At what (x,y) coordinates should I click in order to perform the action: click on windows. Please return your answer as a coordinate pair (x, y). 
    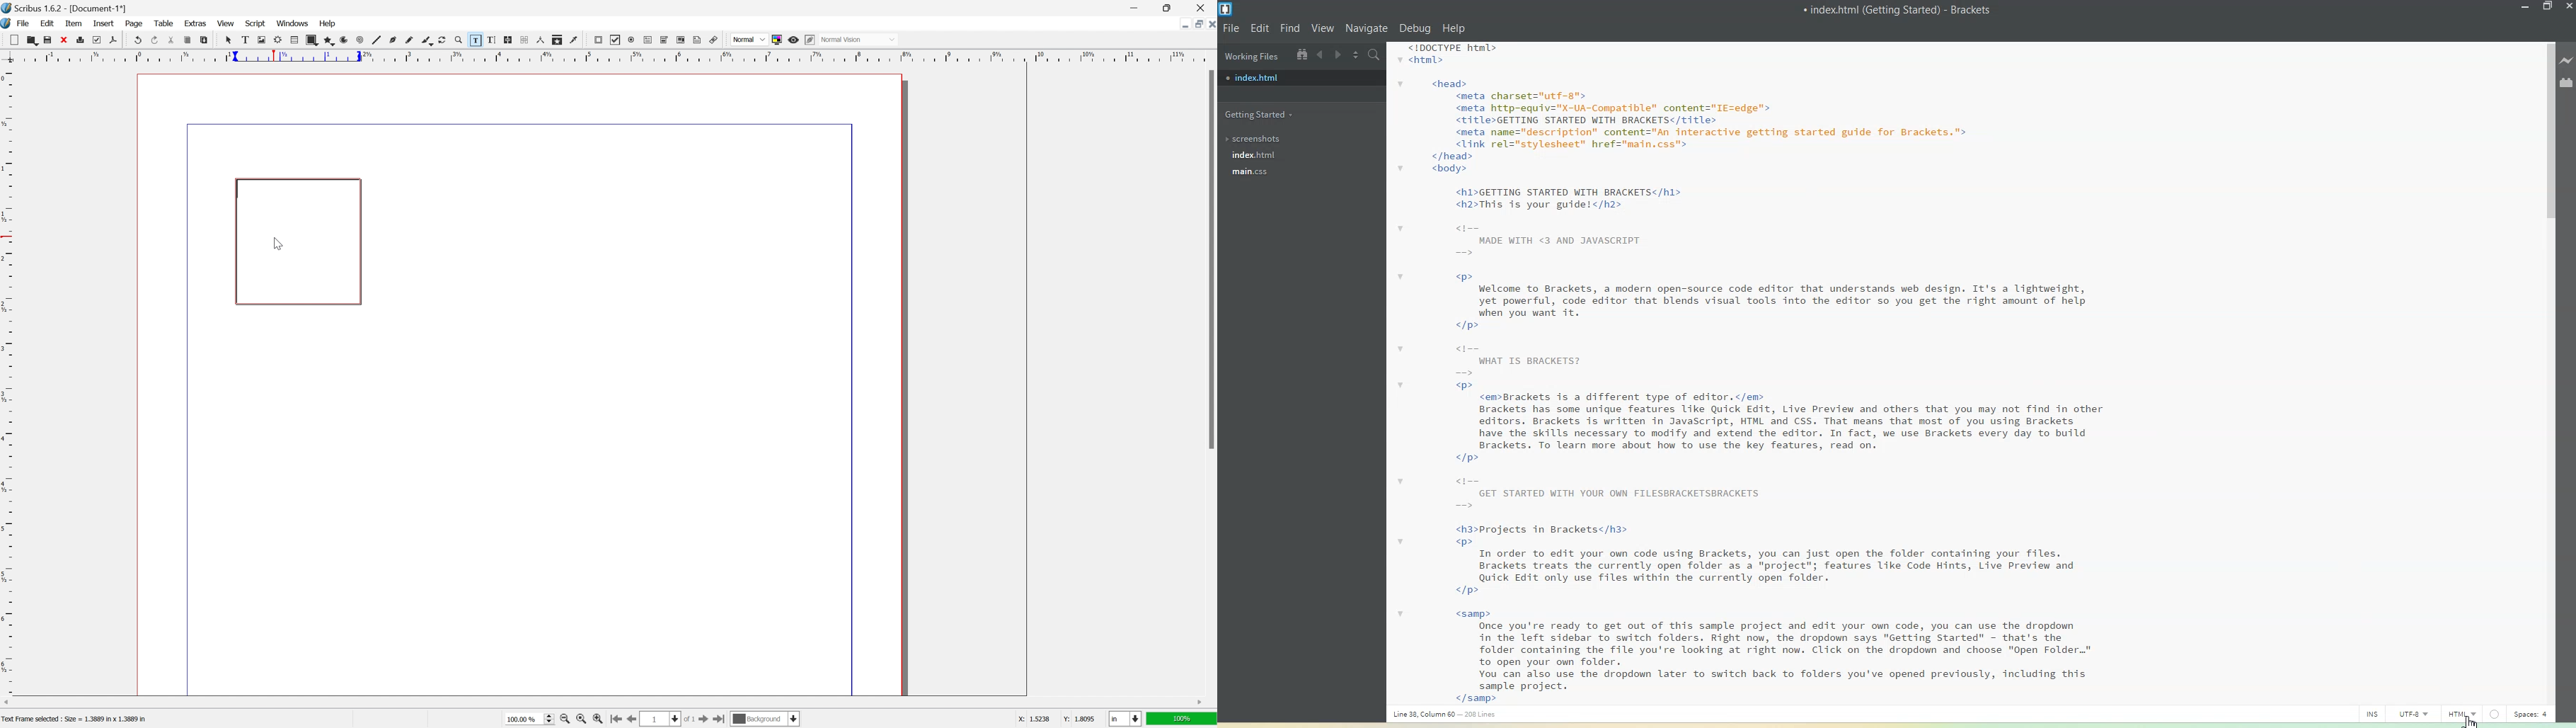
    Looking at the image, I should click on (293, 23).